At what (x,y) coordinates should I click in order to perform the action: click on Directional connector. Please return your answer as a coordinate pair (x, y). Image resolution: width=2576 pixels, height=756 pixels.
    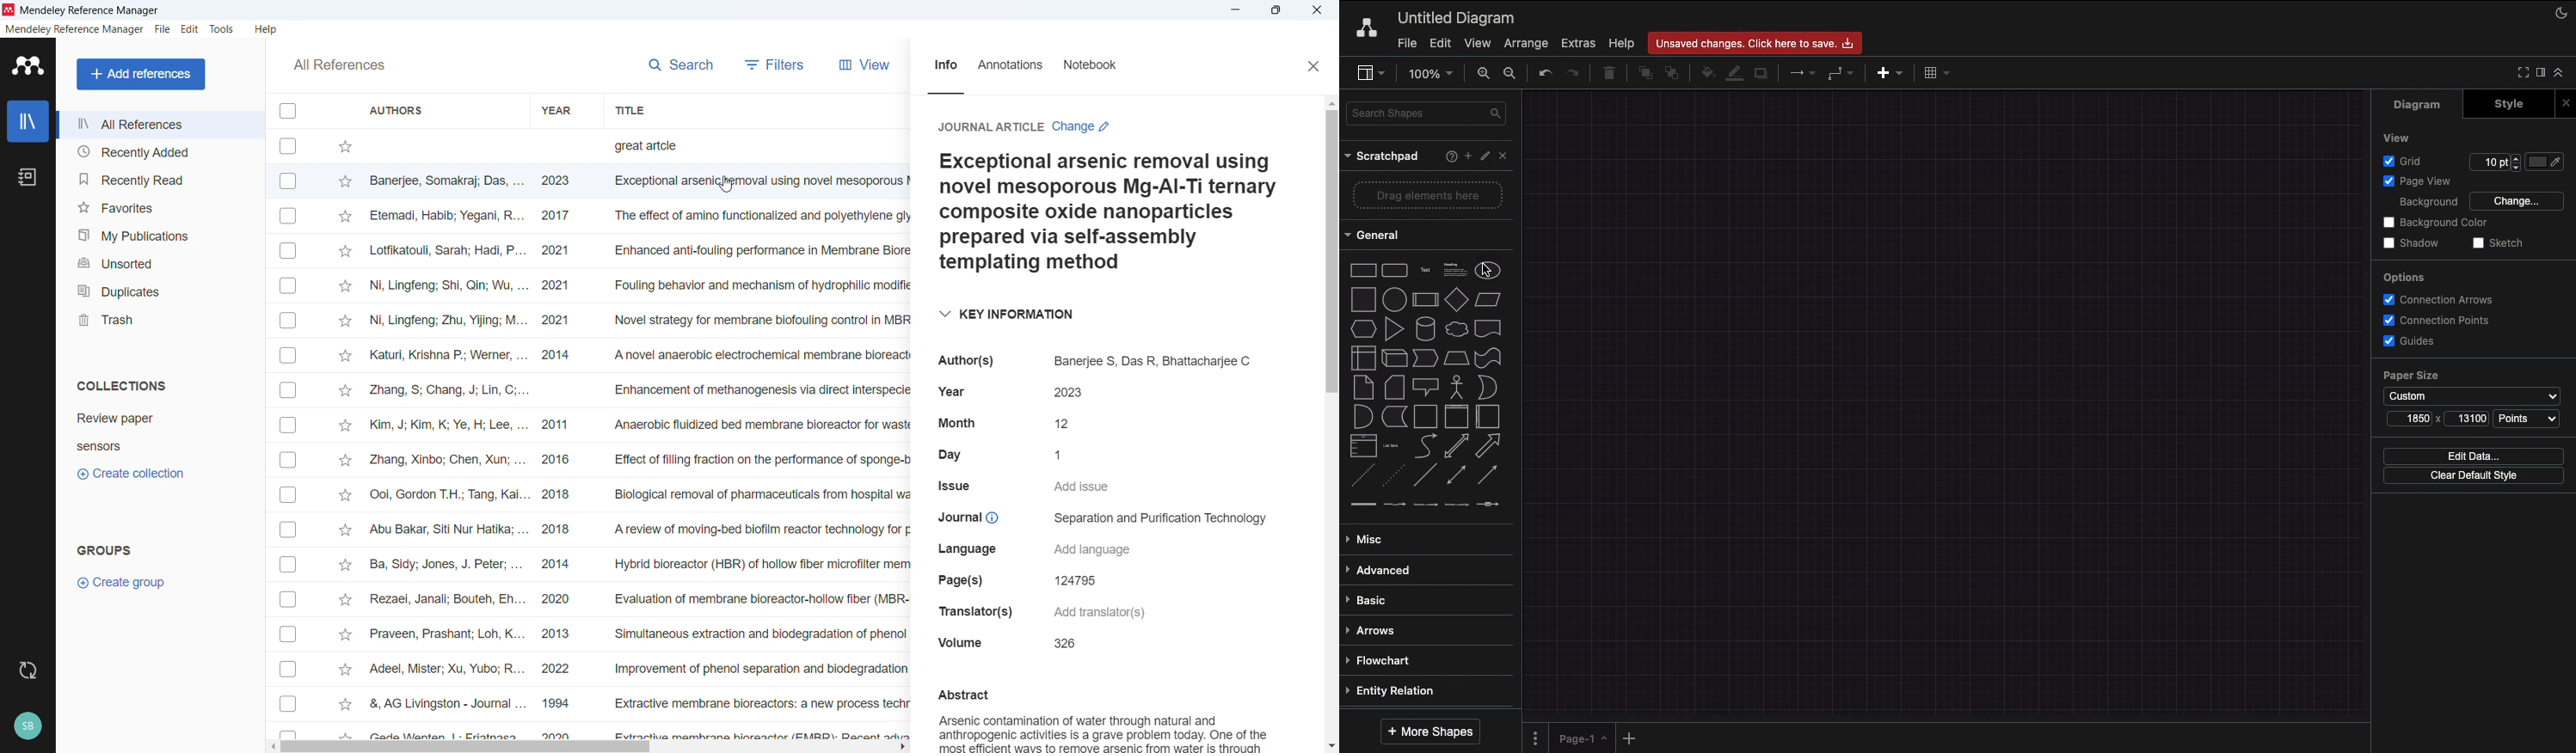
    Looking at the image, I should click on (1491, 475).